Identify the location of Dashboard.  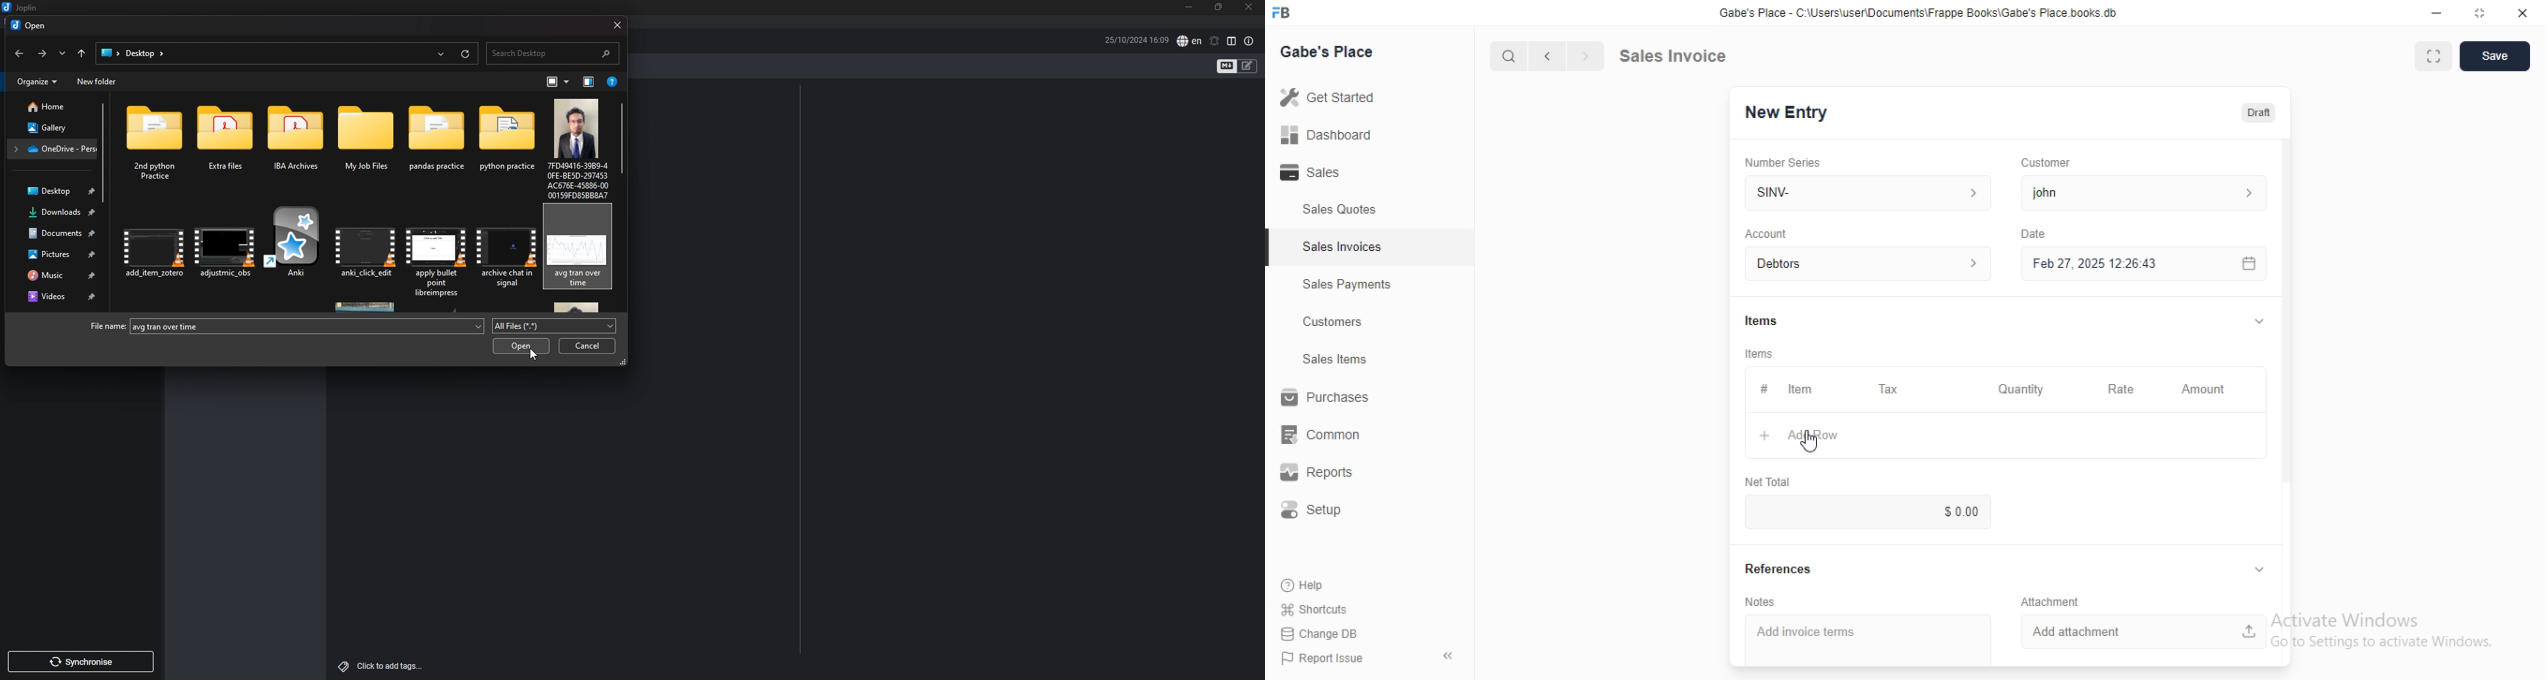
(1326, 135).